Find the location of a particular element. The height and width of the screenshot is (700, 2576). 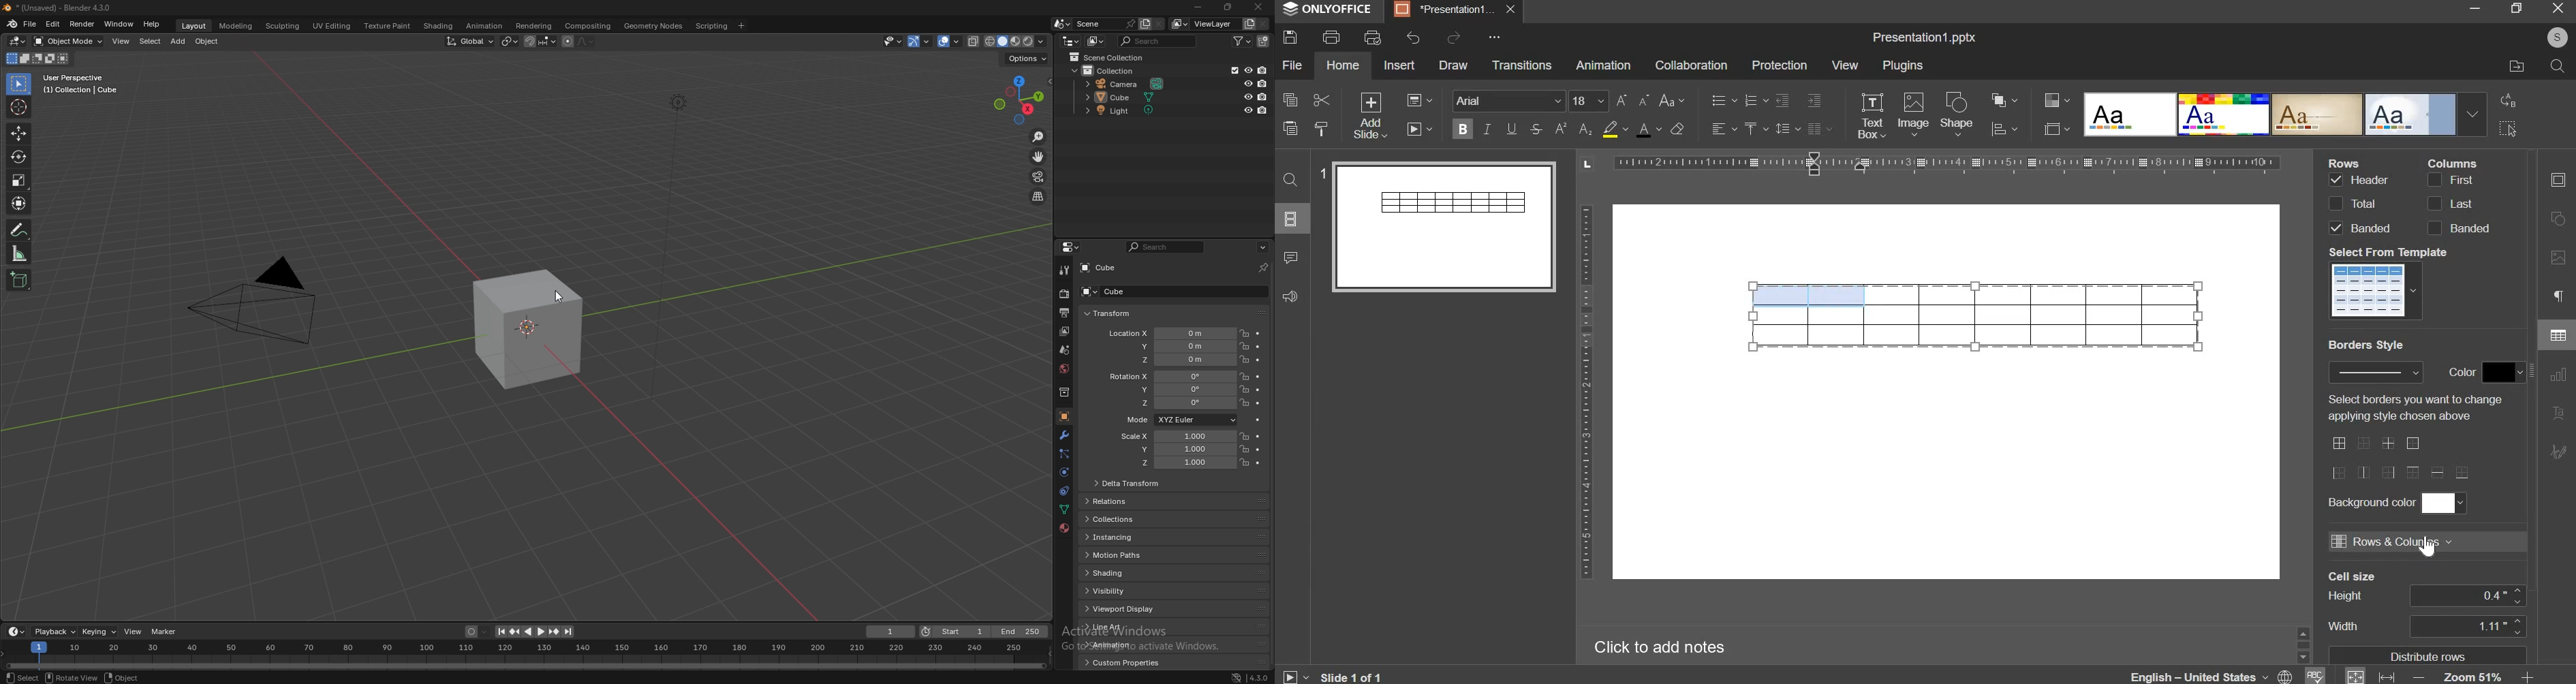

slide menu is located at coordinates (1292, 219).